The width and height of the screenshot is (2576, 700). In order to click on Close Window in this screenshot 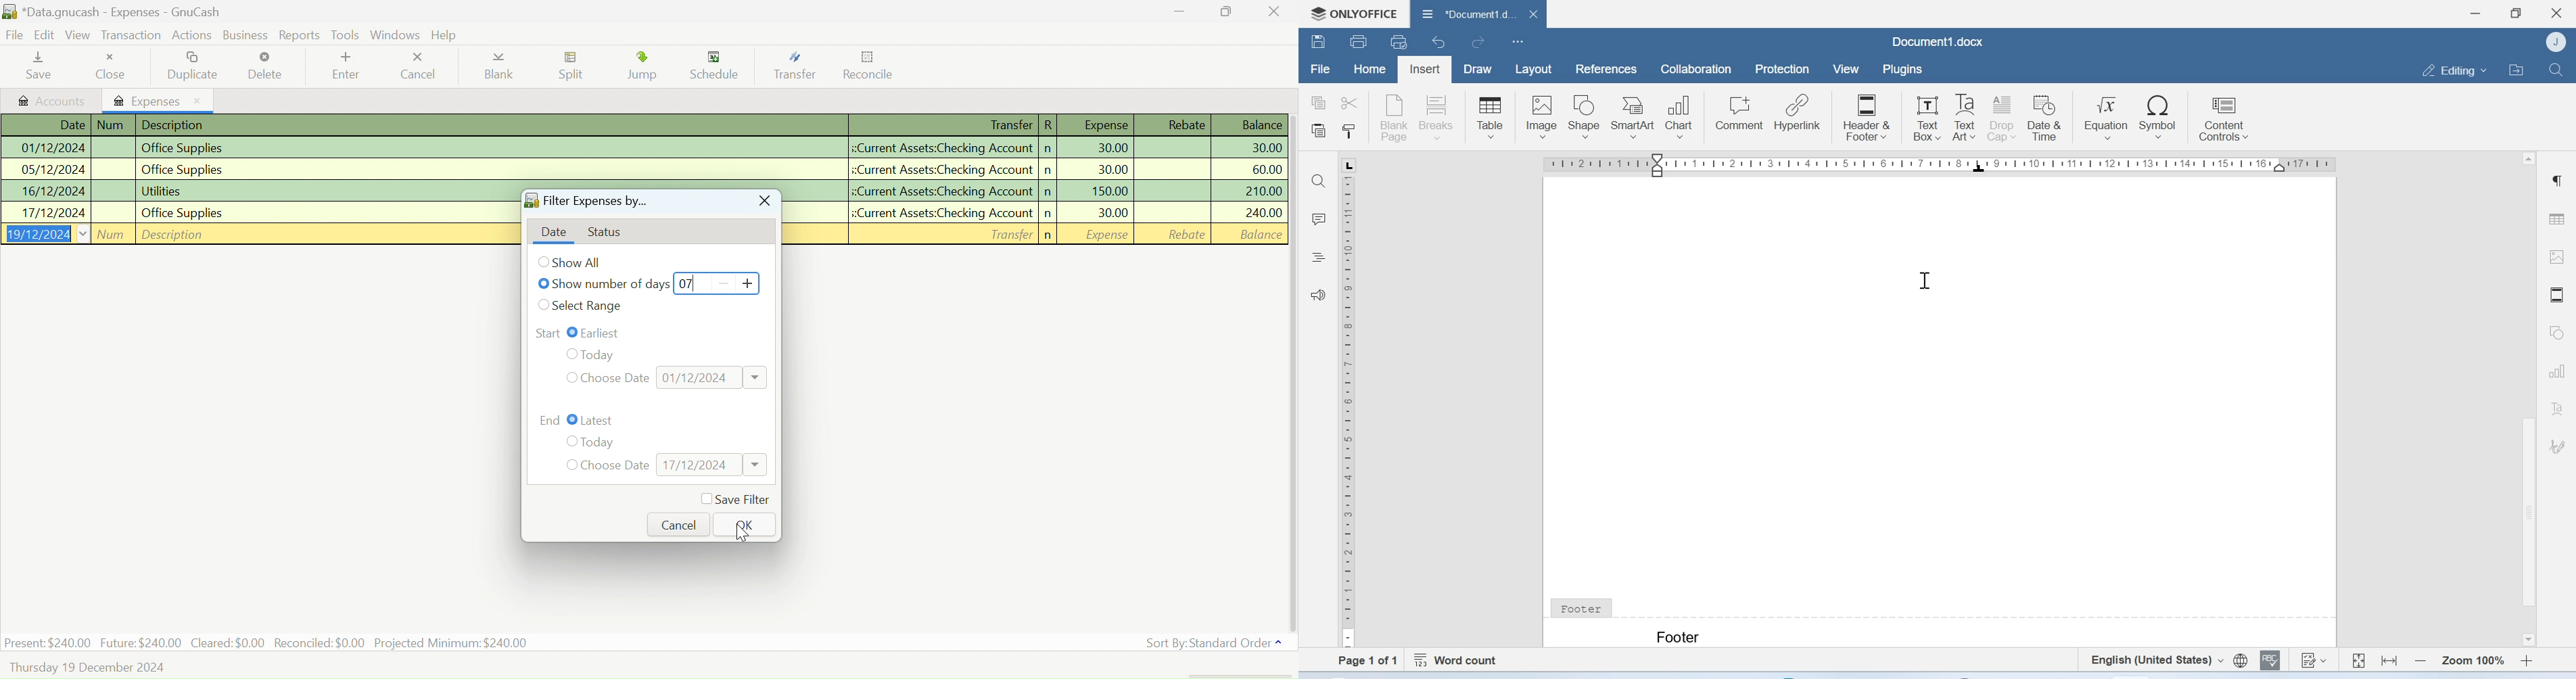, I will do `click(763, 202)`.